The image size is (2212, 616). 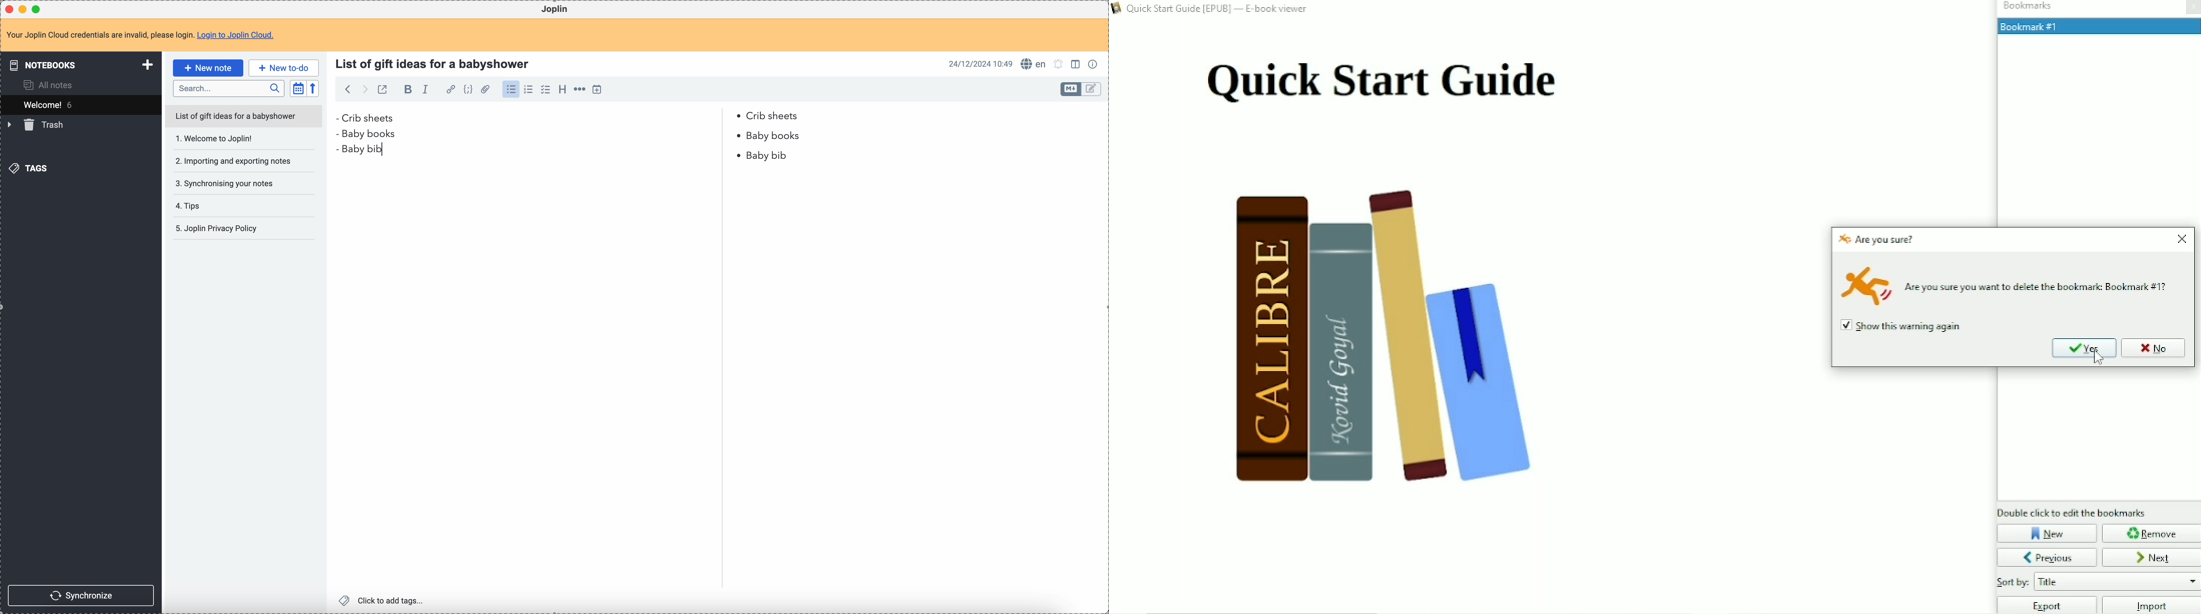 What do you see at coordinates (140, 35) in the screenshot?
I see `note` at bounding box center [140, 35].